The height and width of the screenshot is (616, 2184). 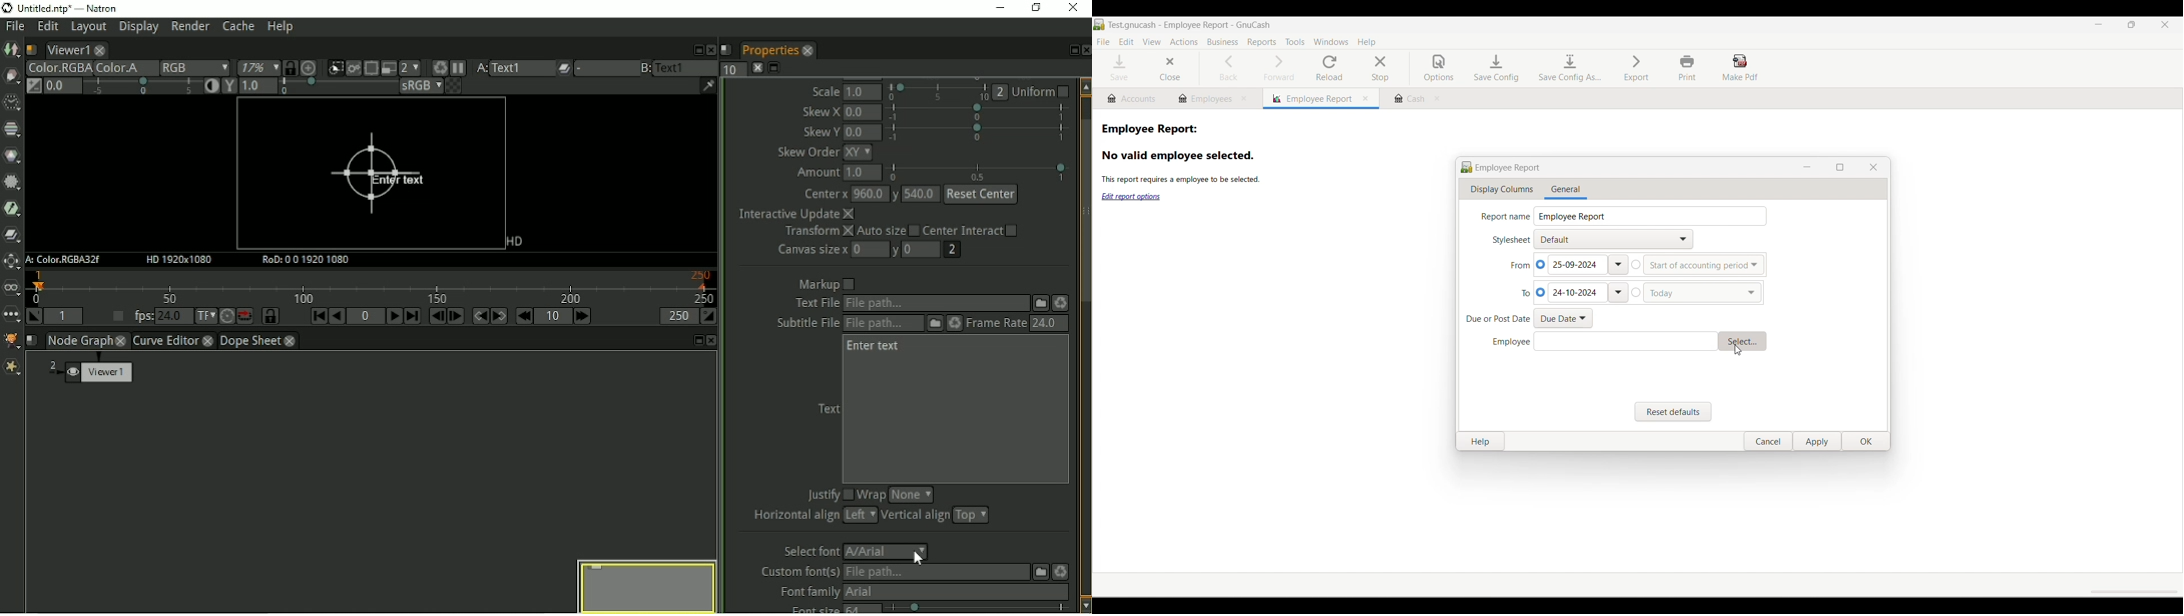 I want to click on Text File, so click(x=935, y=304).